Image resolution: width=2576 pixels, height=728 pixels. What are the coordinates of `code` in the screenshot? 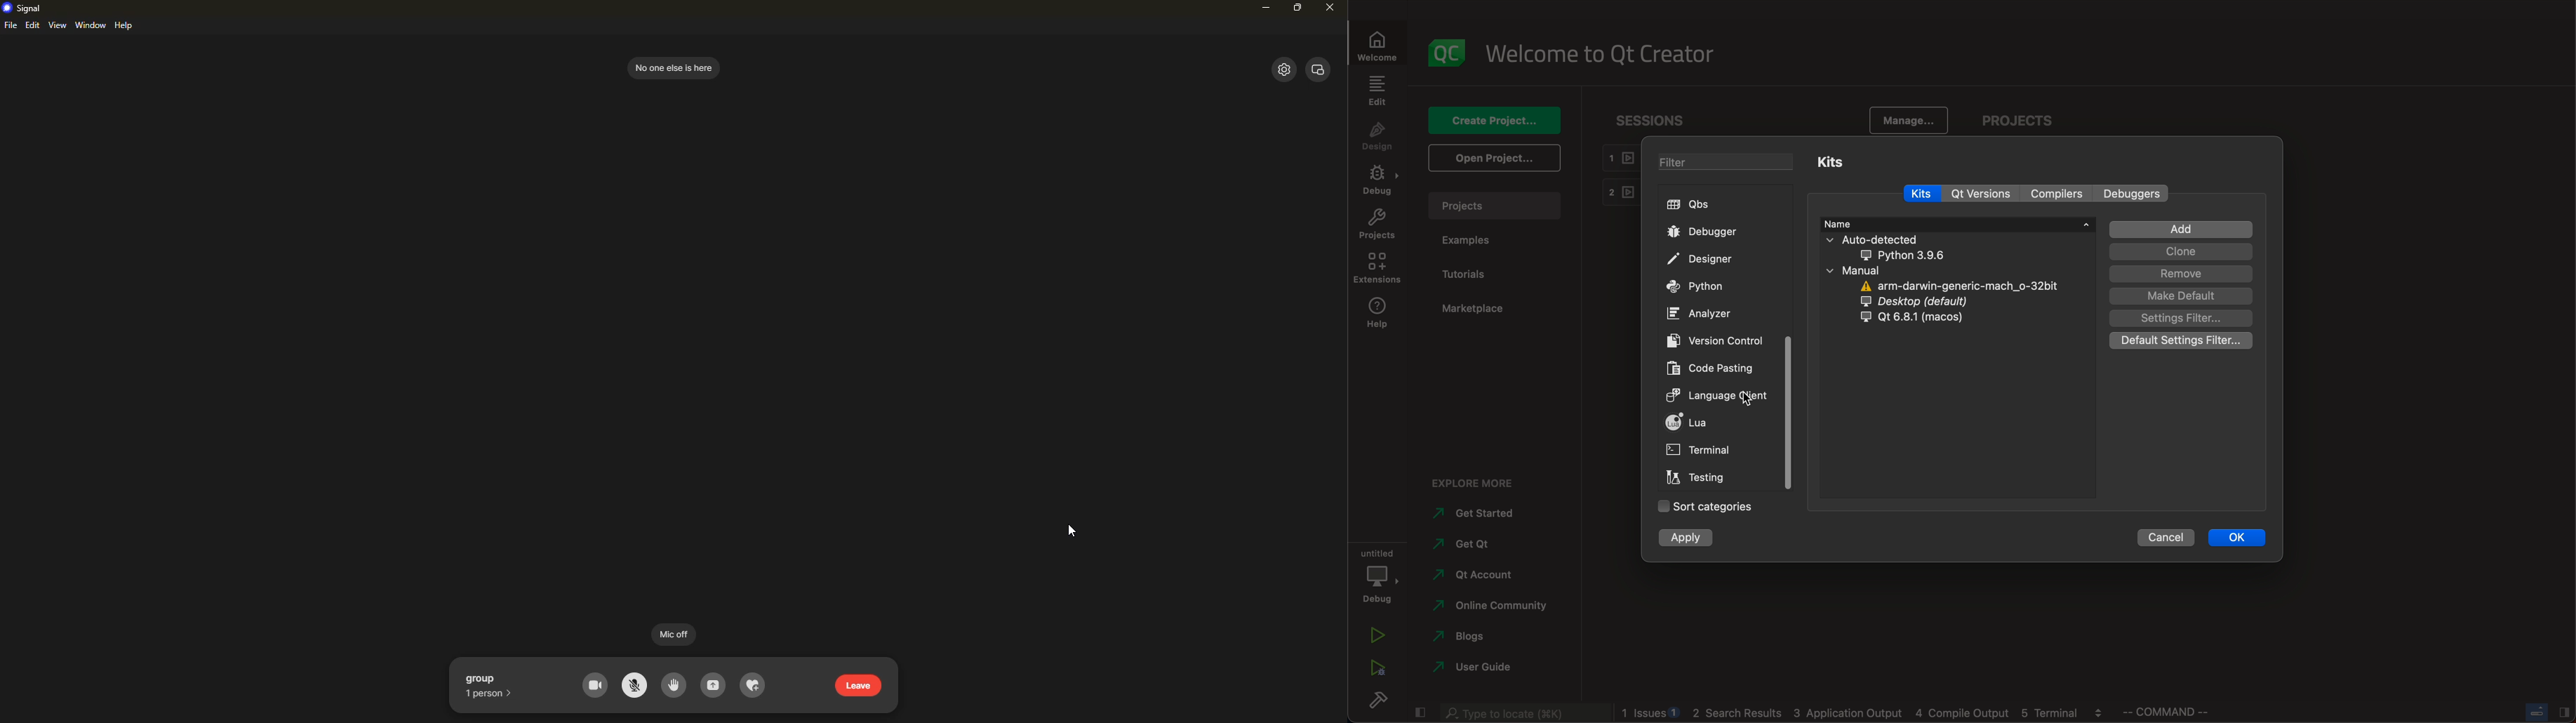 It's located at (1713, 367).